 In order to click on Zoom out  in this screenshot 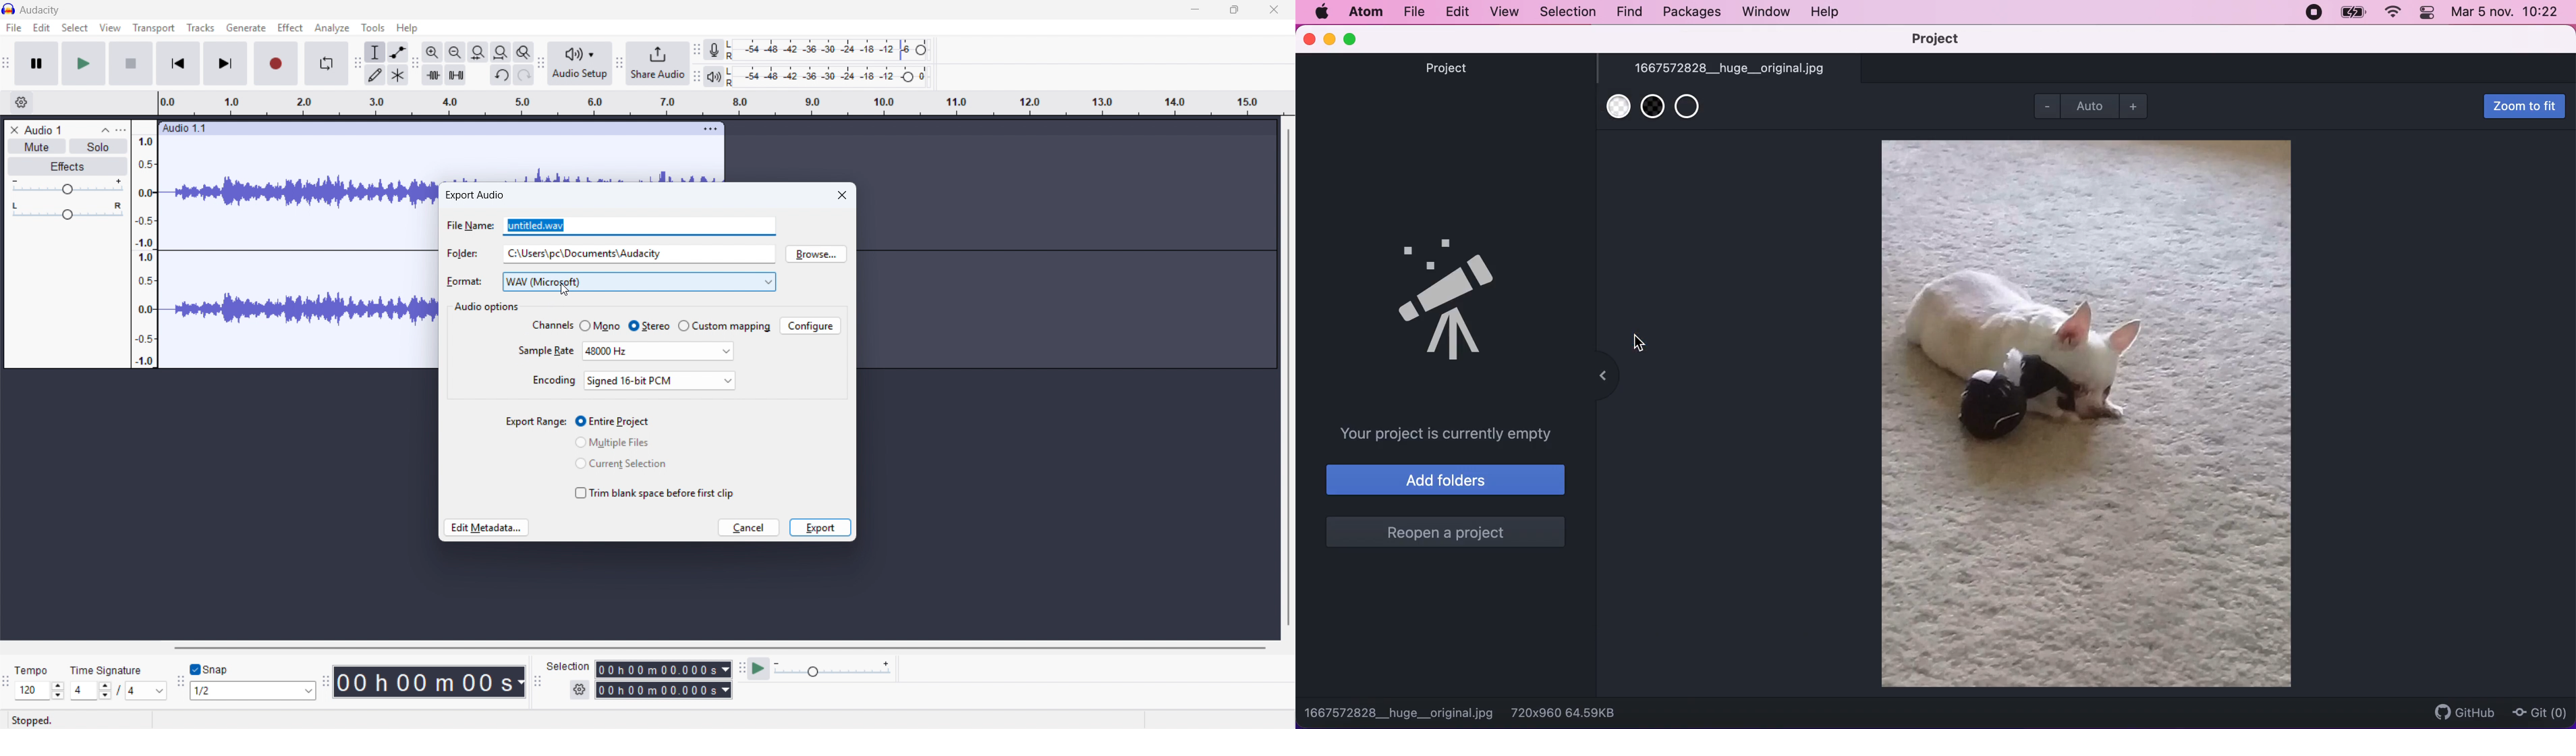, I will do `click(455, 51)`.